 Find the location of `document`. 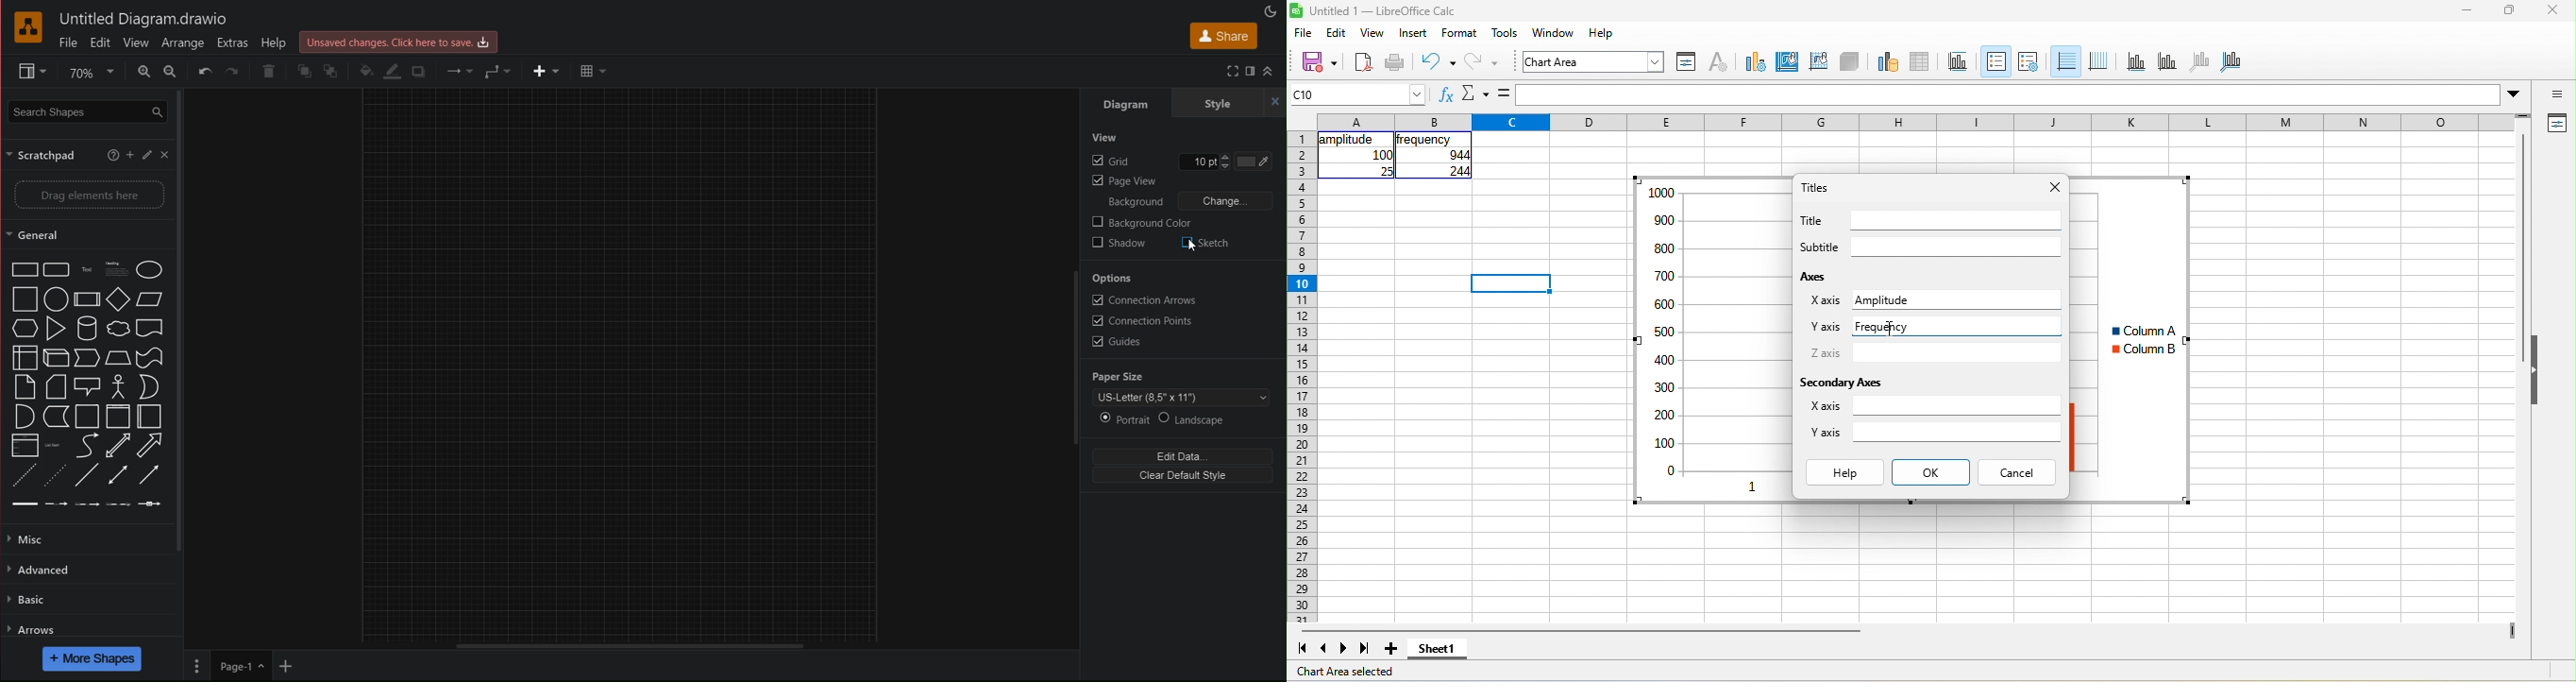

document is located at coordinates (151, 330).